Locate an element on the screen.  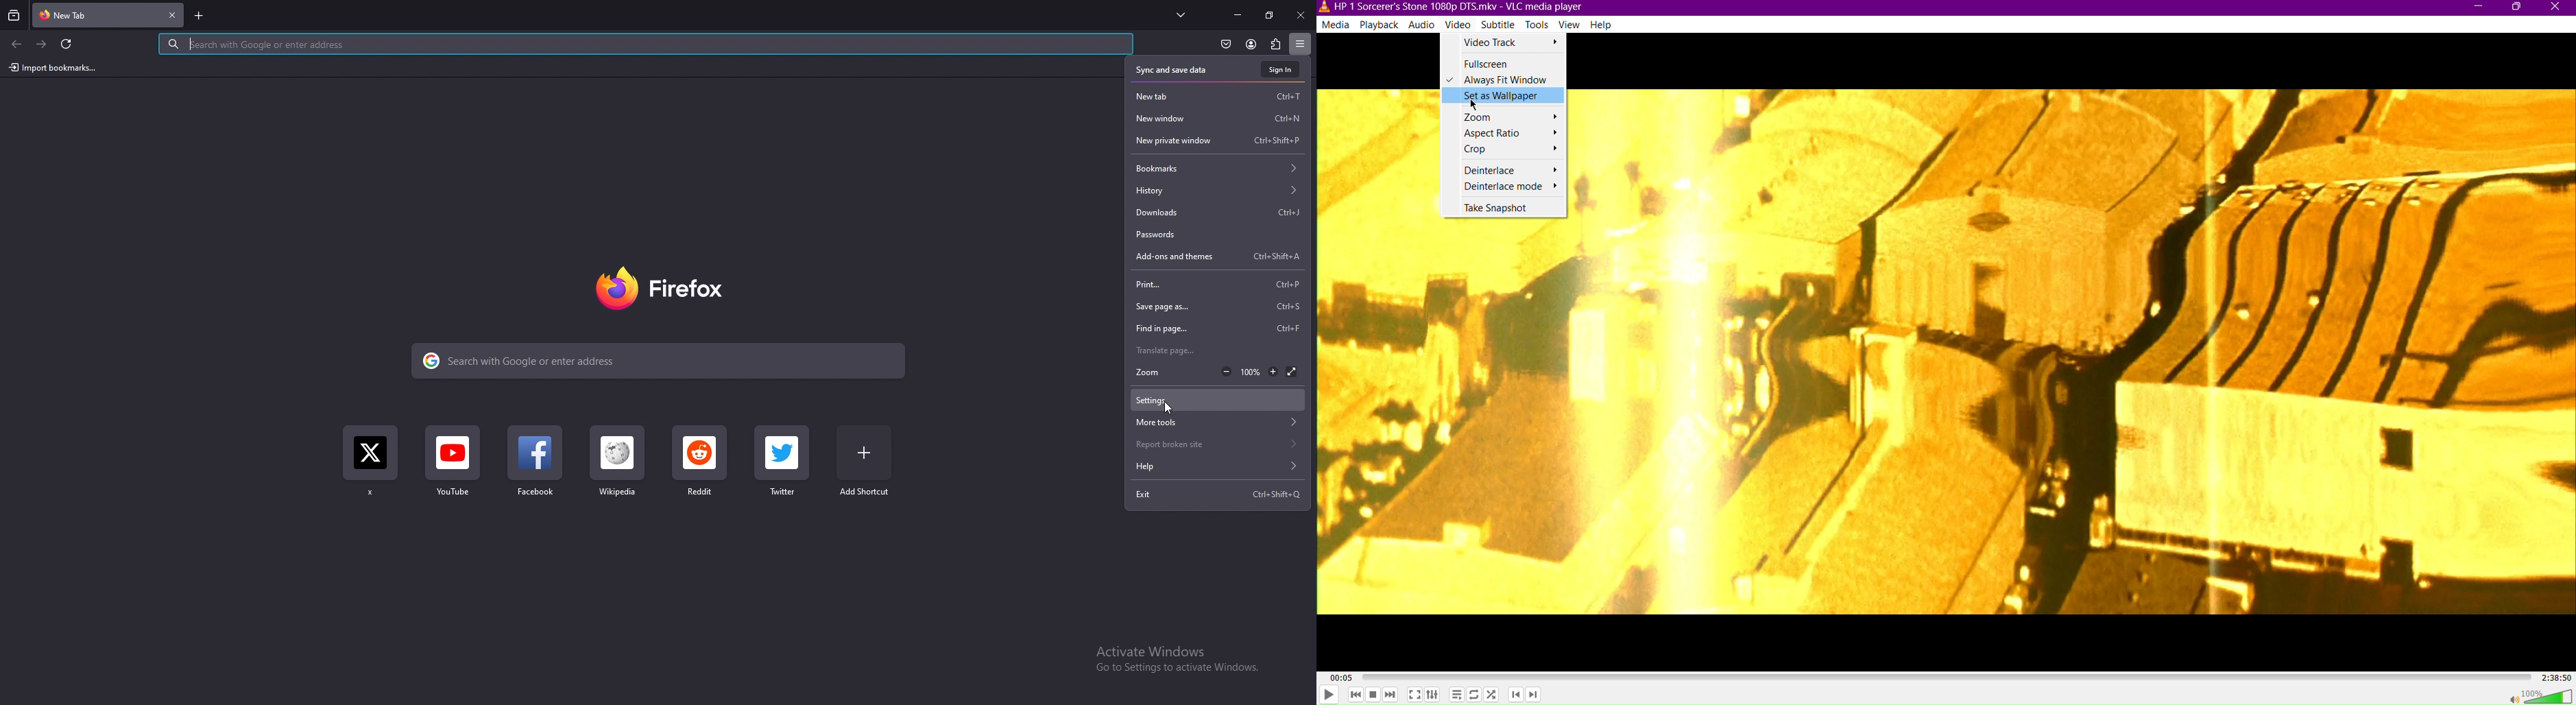
new window is located at coordinates (1220, 119).